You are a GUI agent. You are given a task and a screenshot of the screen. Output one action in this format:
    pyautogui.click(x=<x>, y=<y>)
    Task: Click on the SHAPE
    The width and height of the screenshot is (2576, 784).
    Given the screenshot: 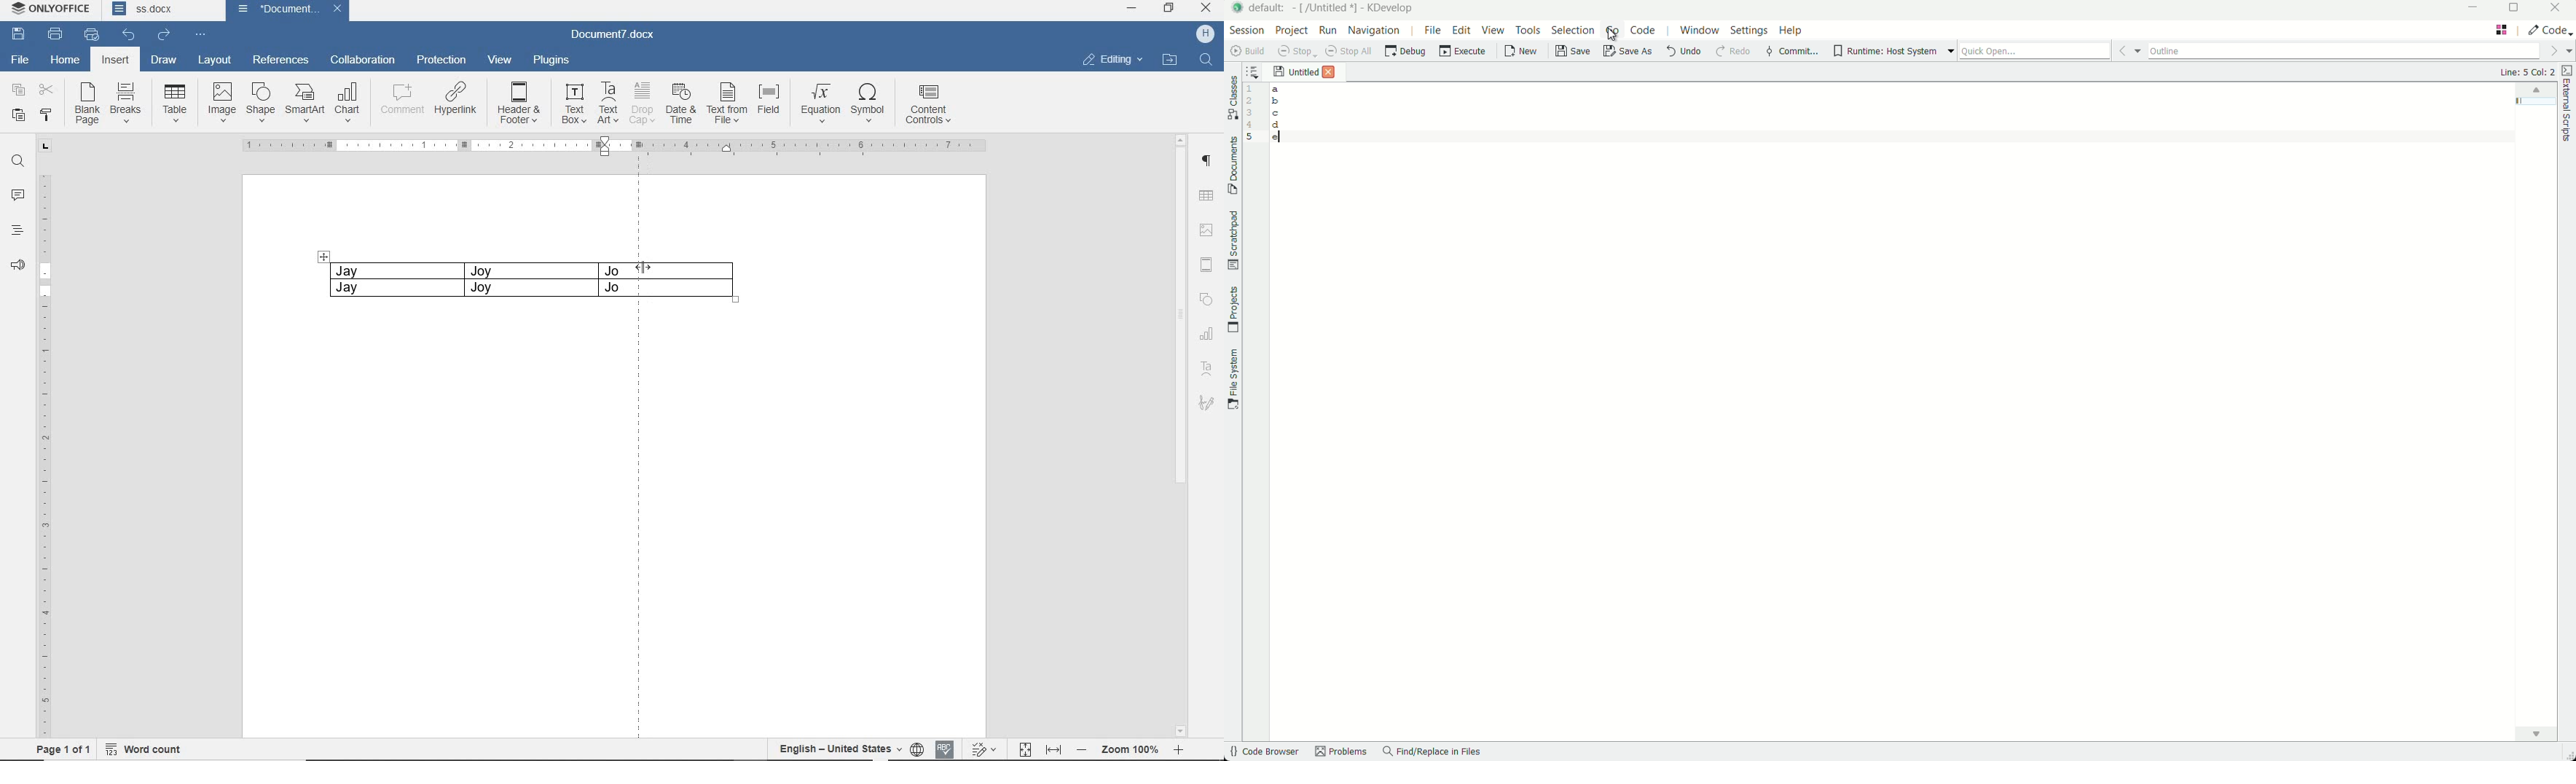 What is the action you would take?
    pyautogui.click(x=258, y=102)
    